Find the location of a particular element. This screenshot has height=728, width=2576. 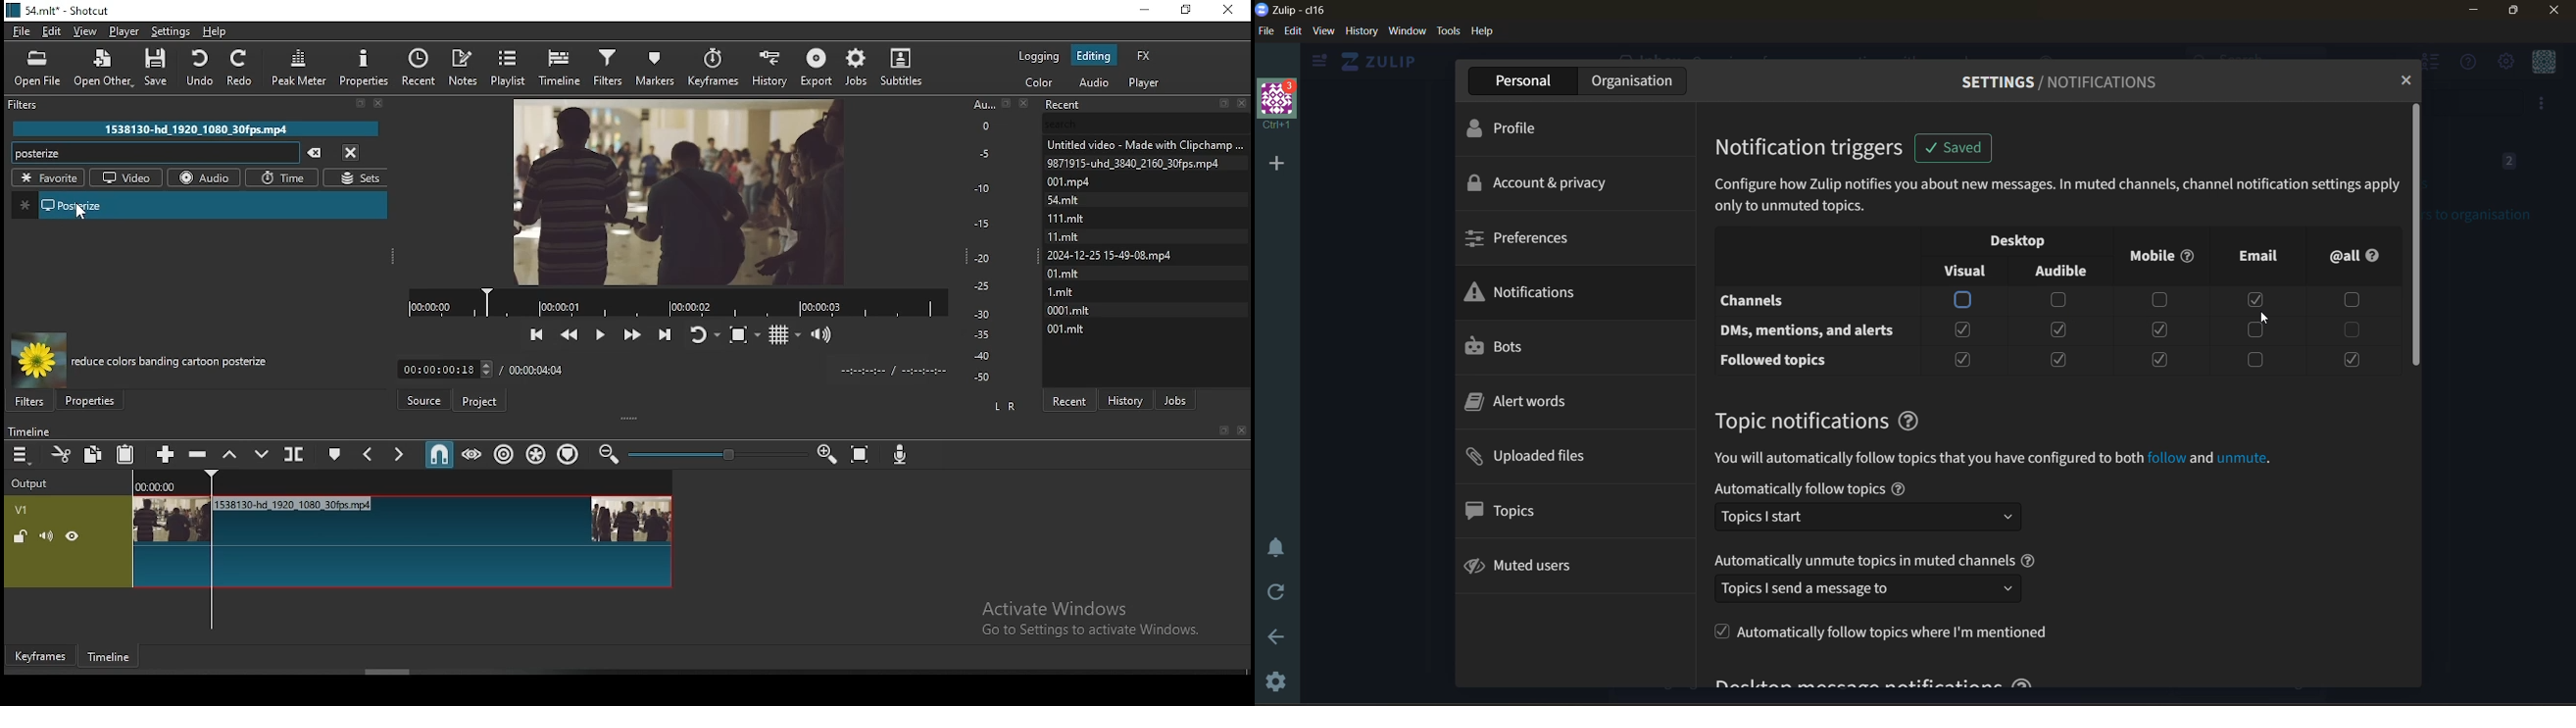

bots is located at coordinates (1500, 347).